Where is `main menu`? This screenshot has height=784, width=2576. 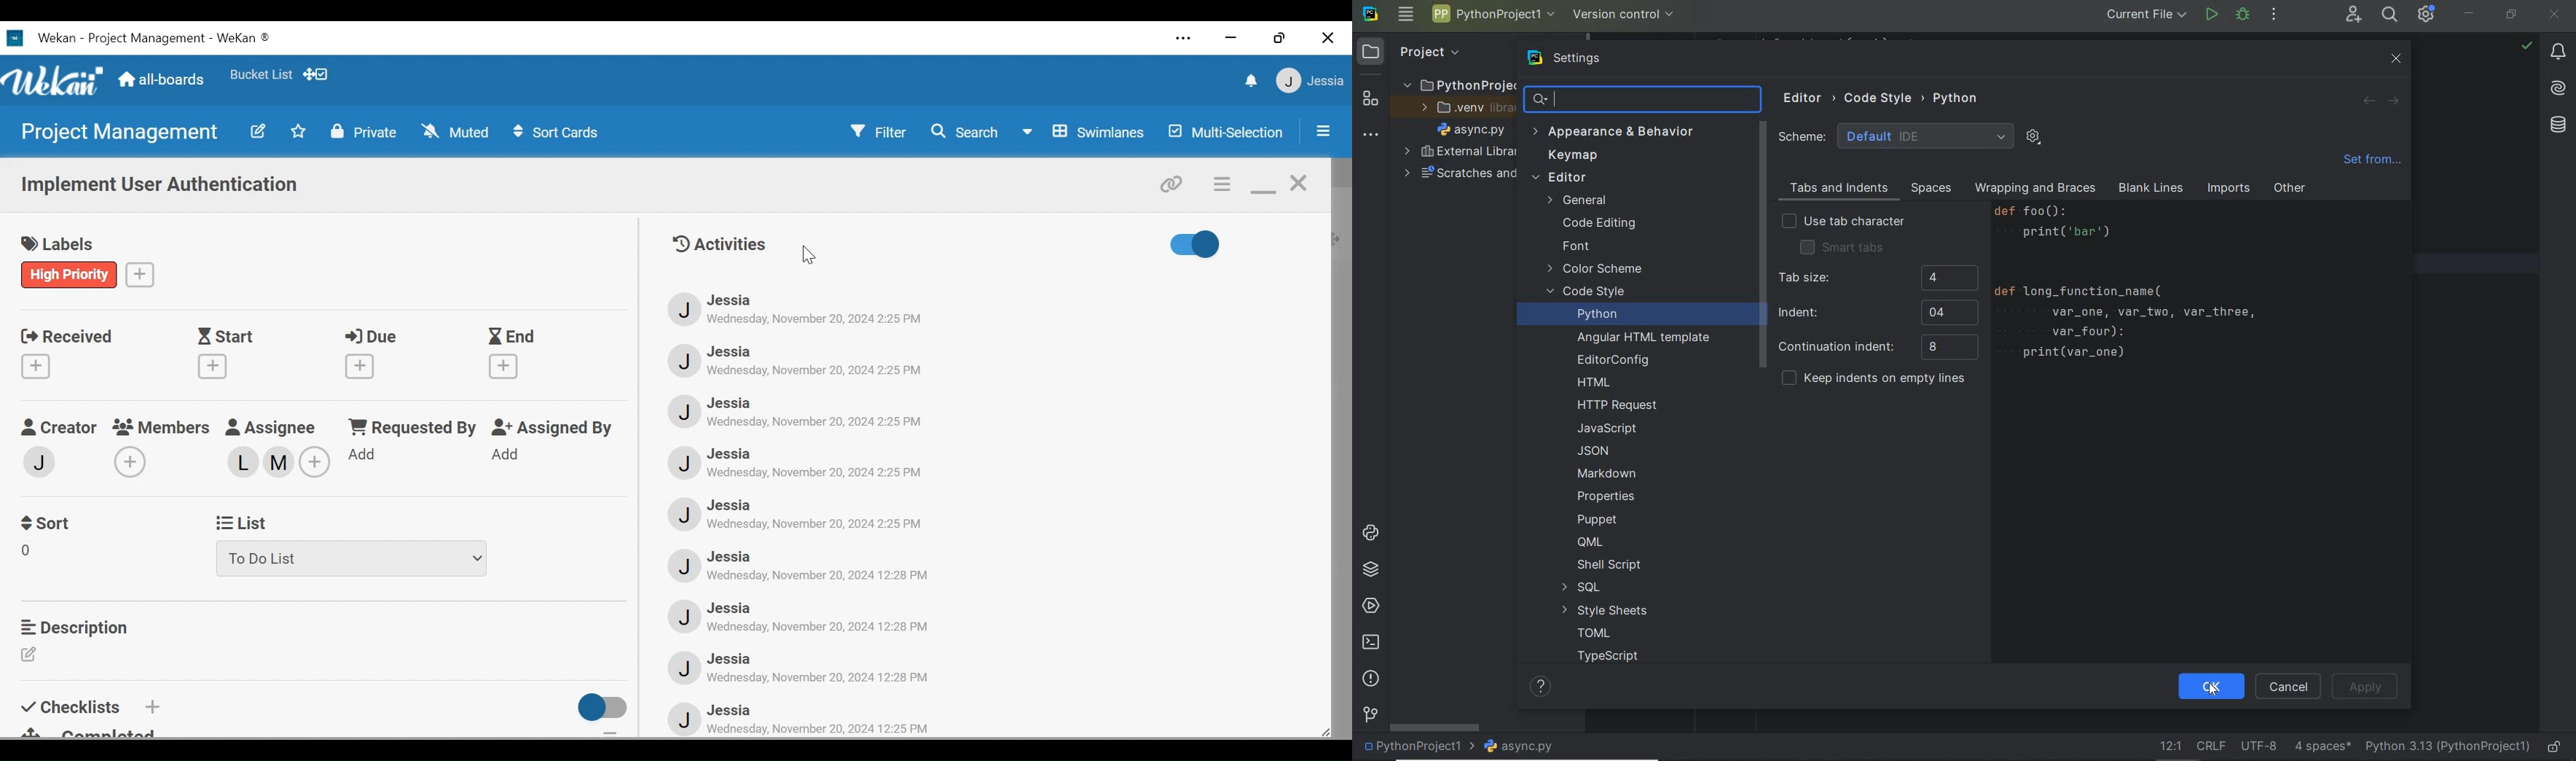 main menu is located at coordinates (1407, 14).